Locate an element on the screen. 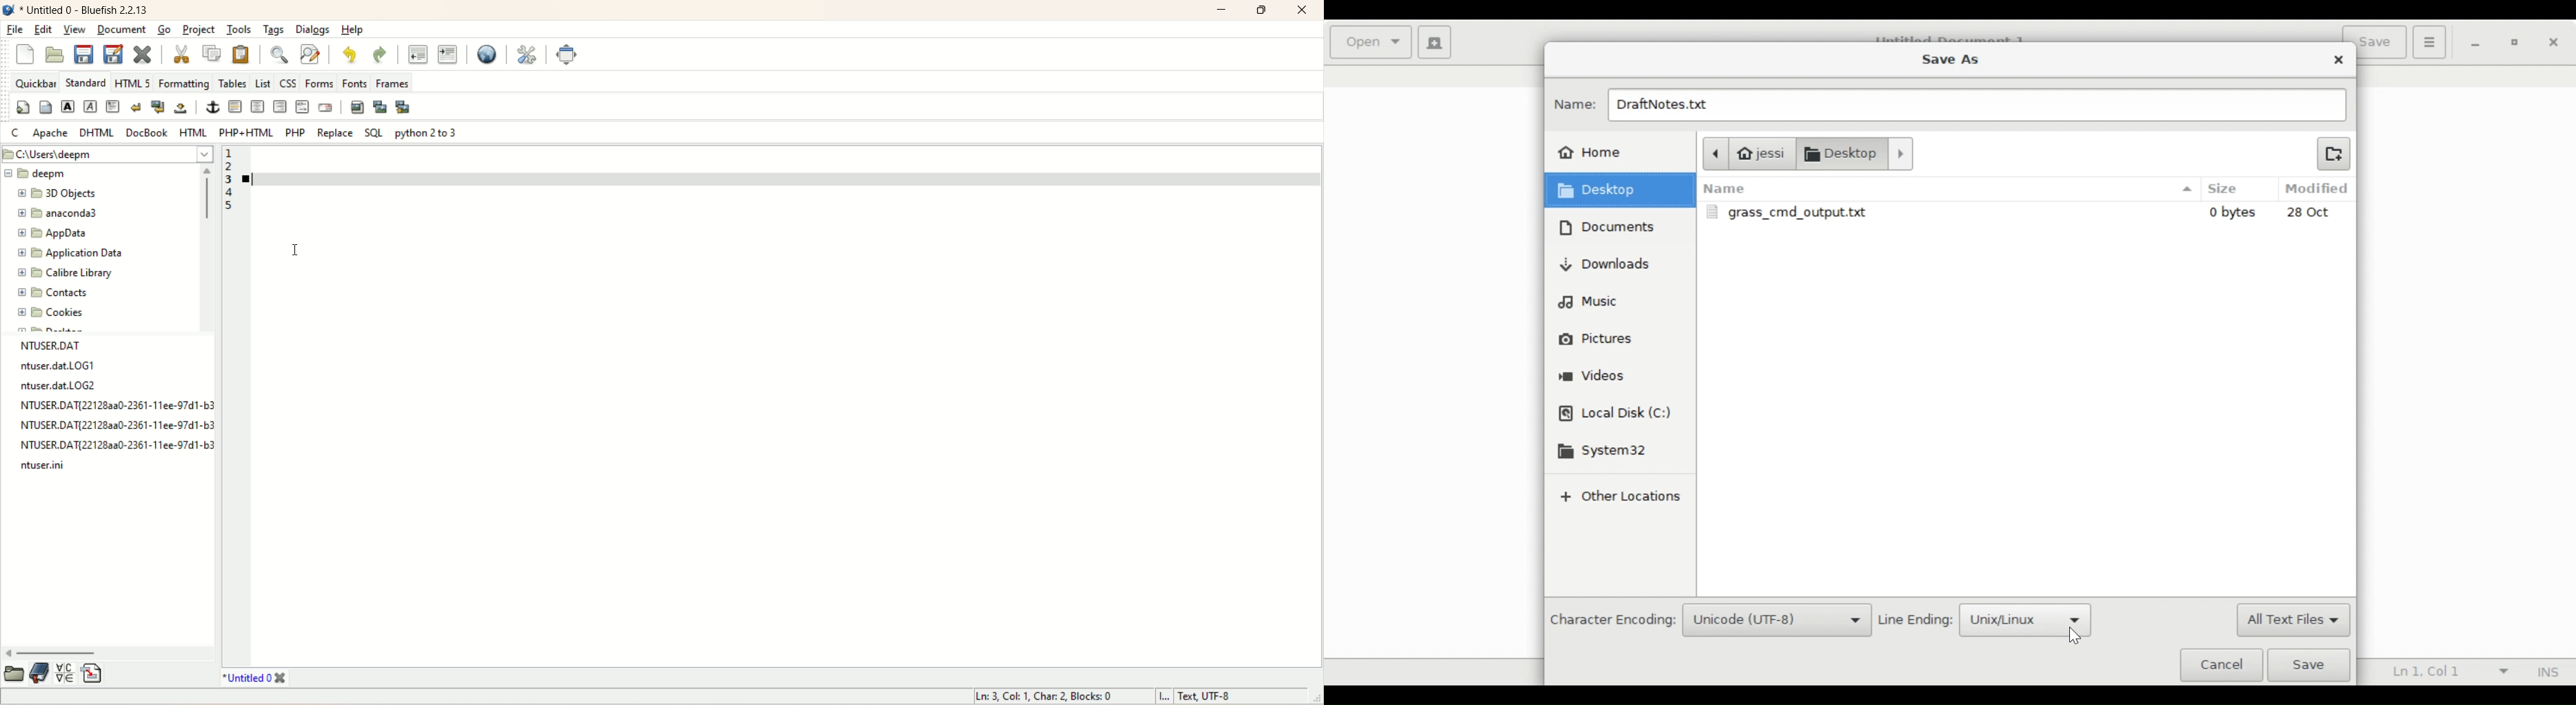 Image resolution: width=2576 pixels, height=728 pixels. edit preferences is located at coordinates (525, 54).